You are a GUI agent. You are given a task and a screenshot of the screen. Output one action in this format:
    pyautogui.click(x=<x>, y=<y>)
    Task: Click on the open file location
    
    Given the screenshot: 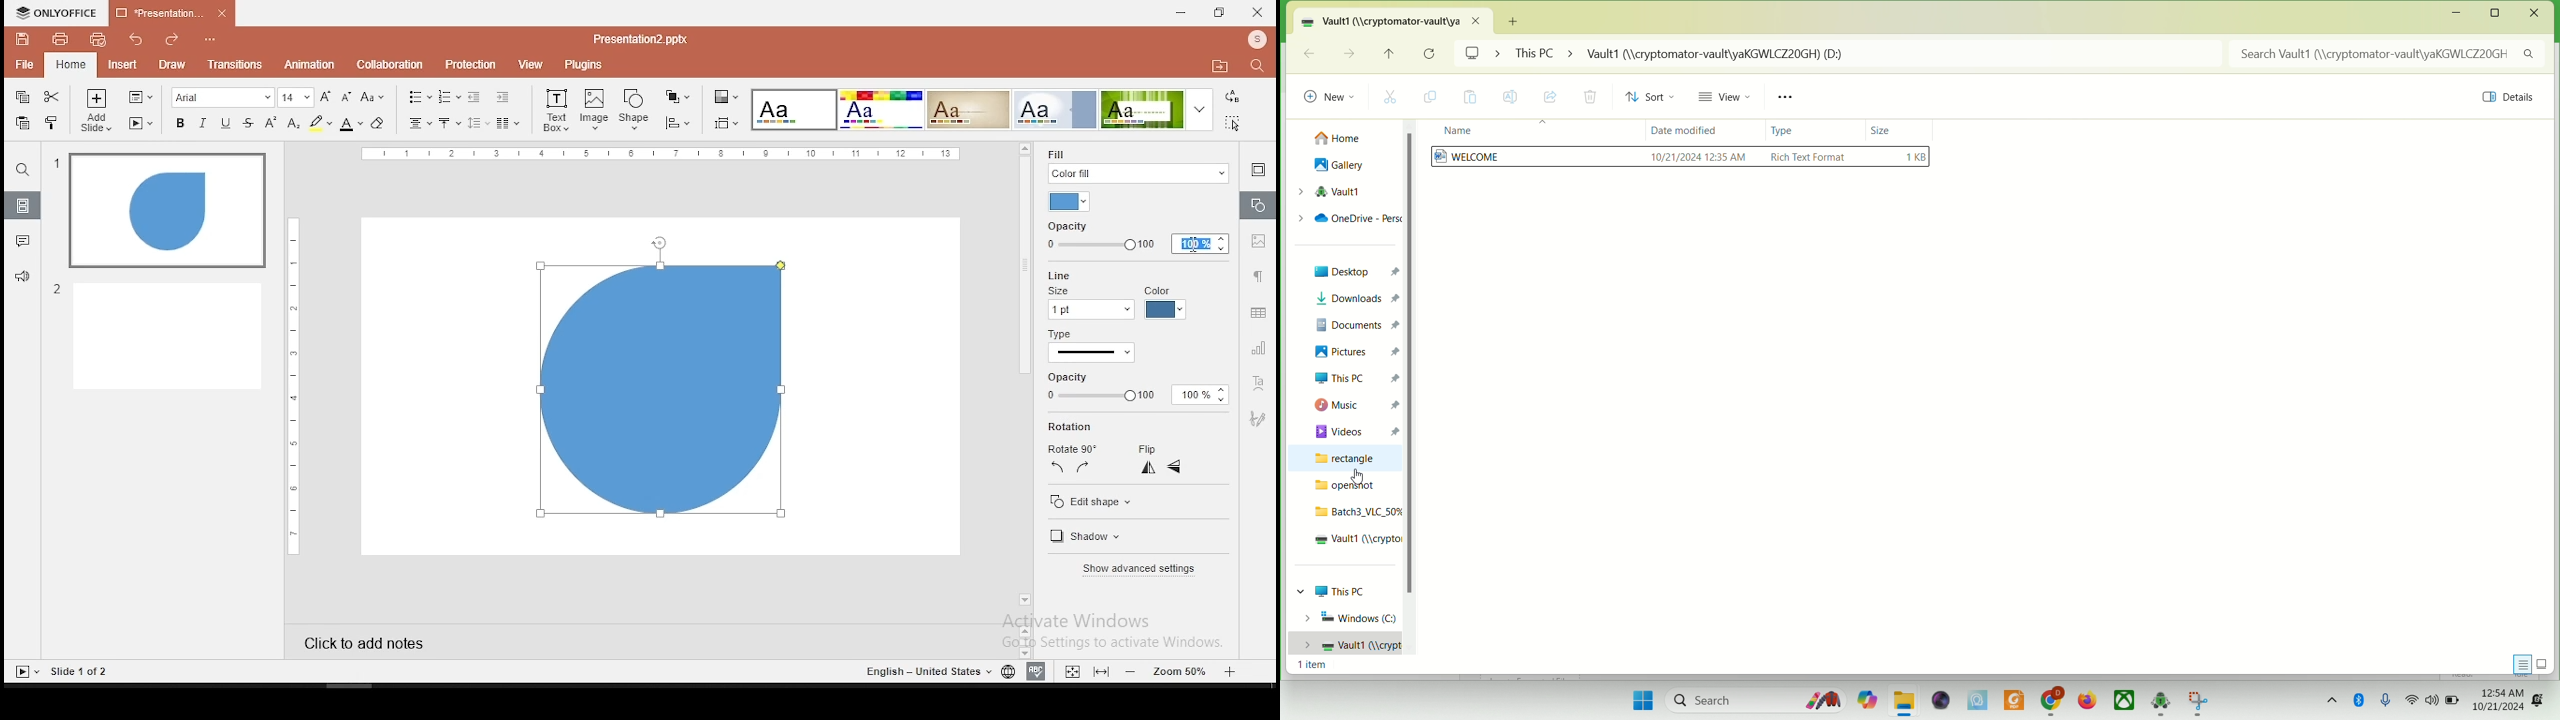 What is the action you would take?
    pyautogui.click(x=1216, y=66)
    